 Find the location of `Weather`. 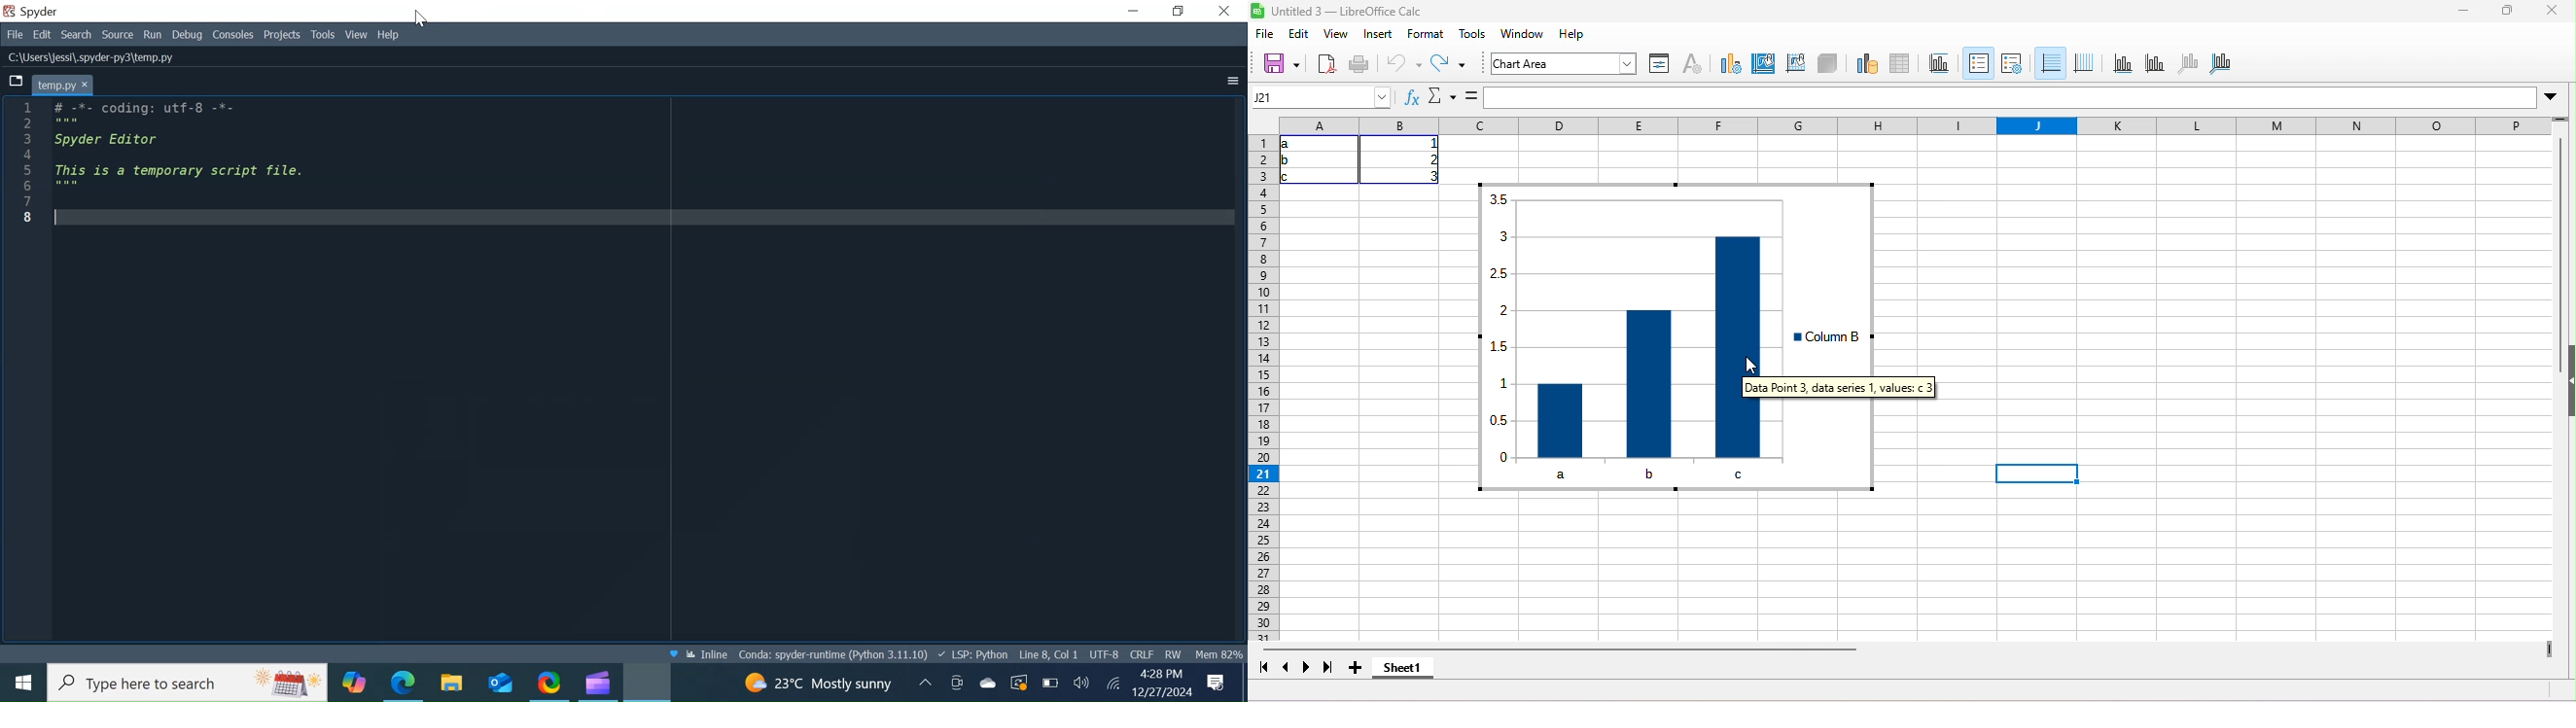

Weather is located at coordinates (813, 685).